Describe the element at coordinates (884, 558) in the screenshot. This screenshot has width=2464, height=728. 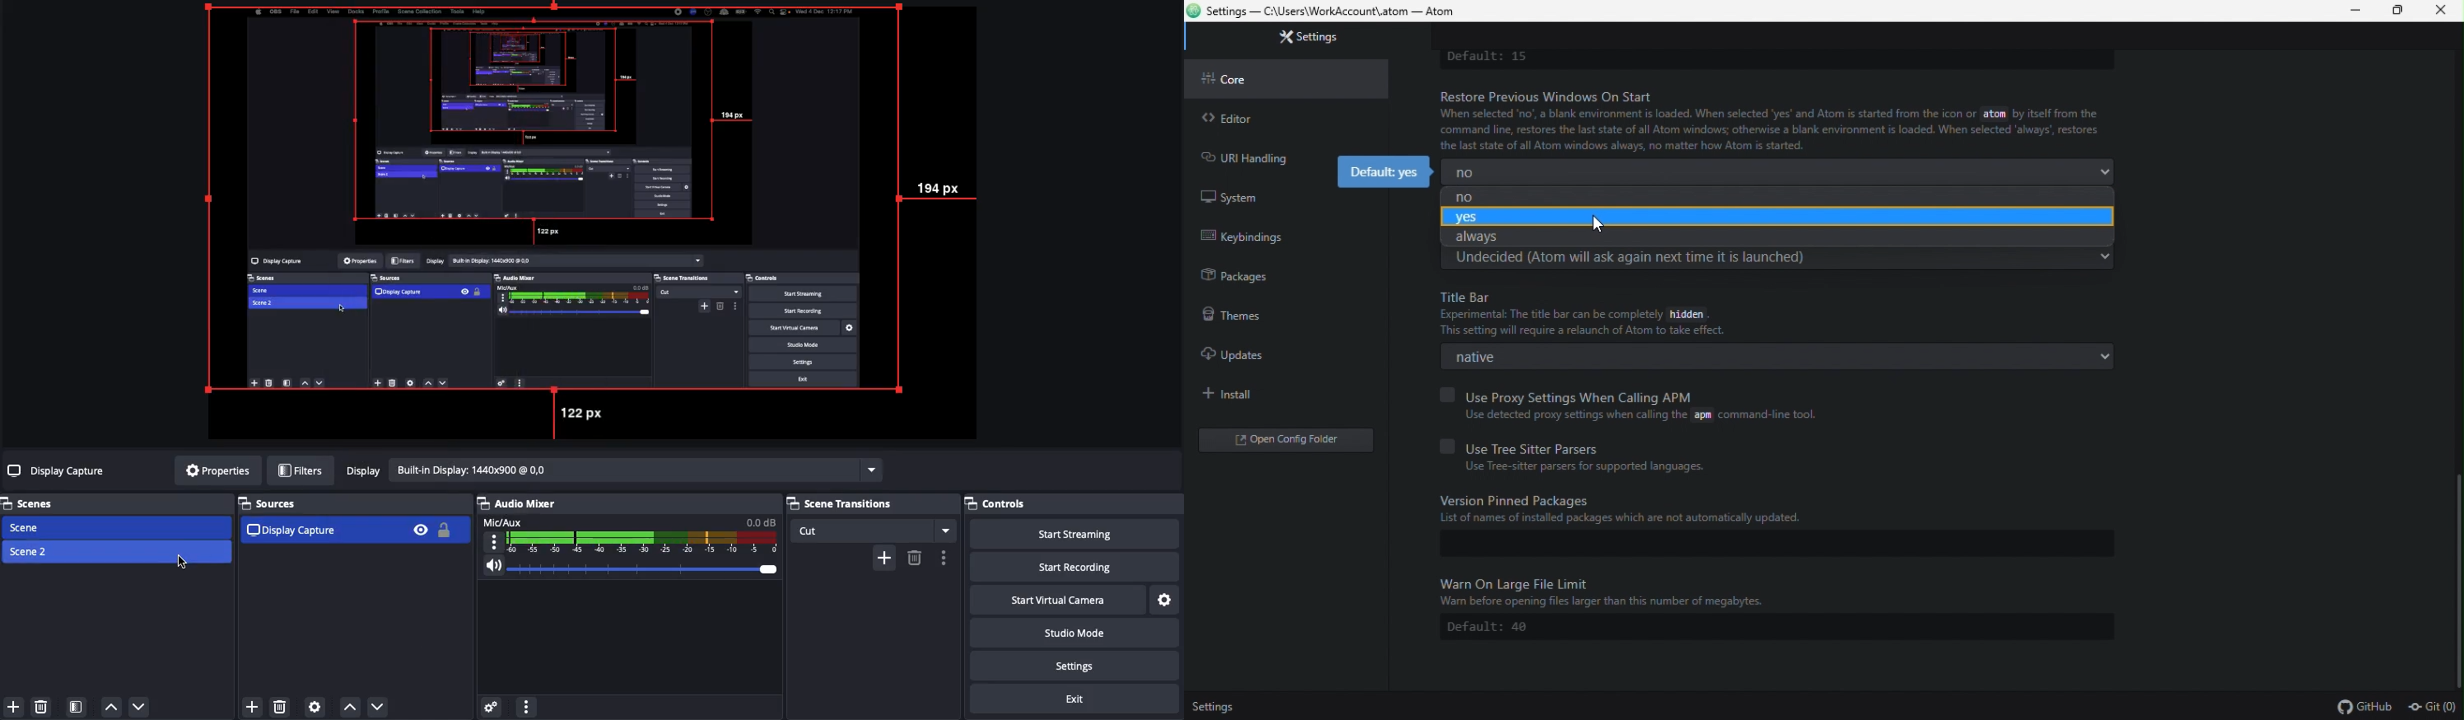
I see `add` at that location.